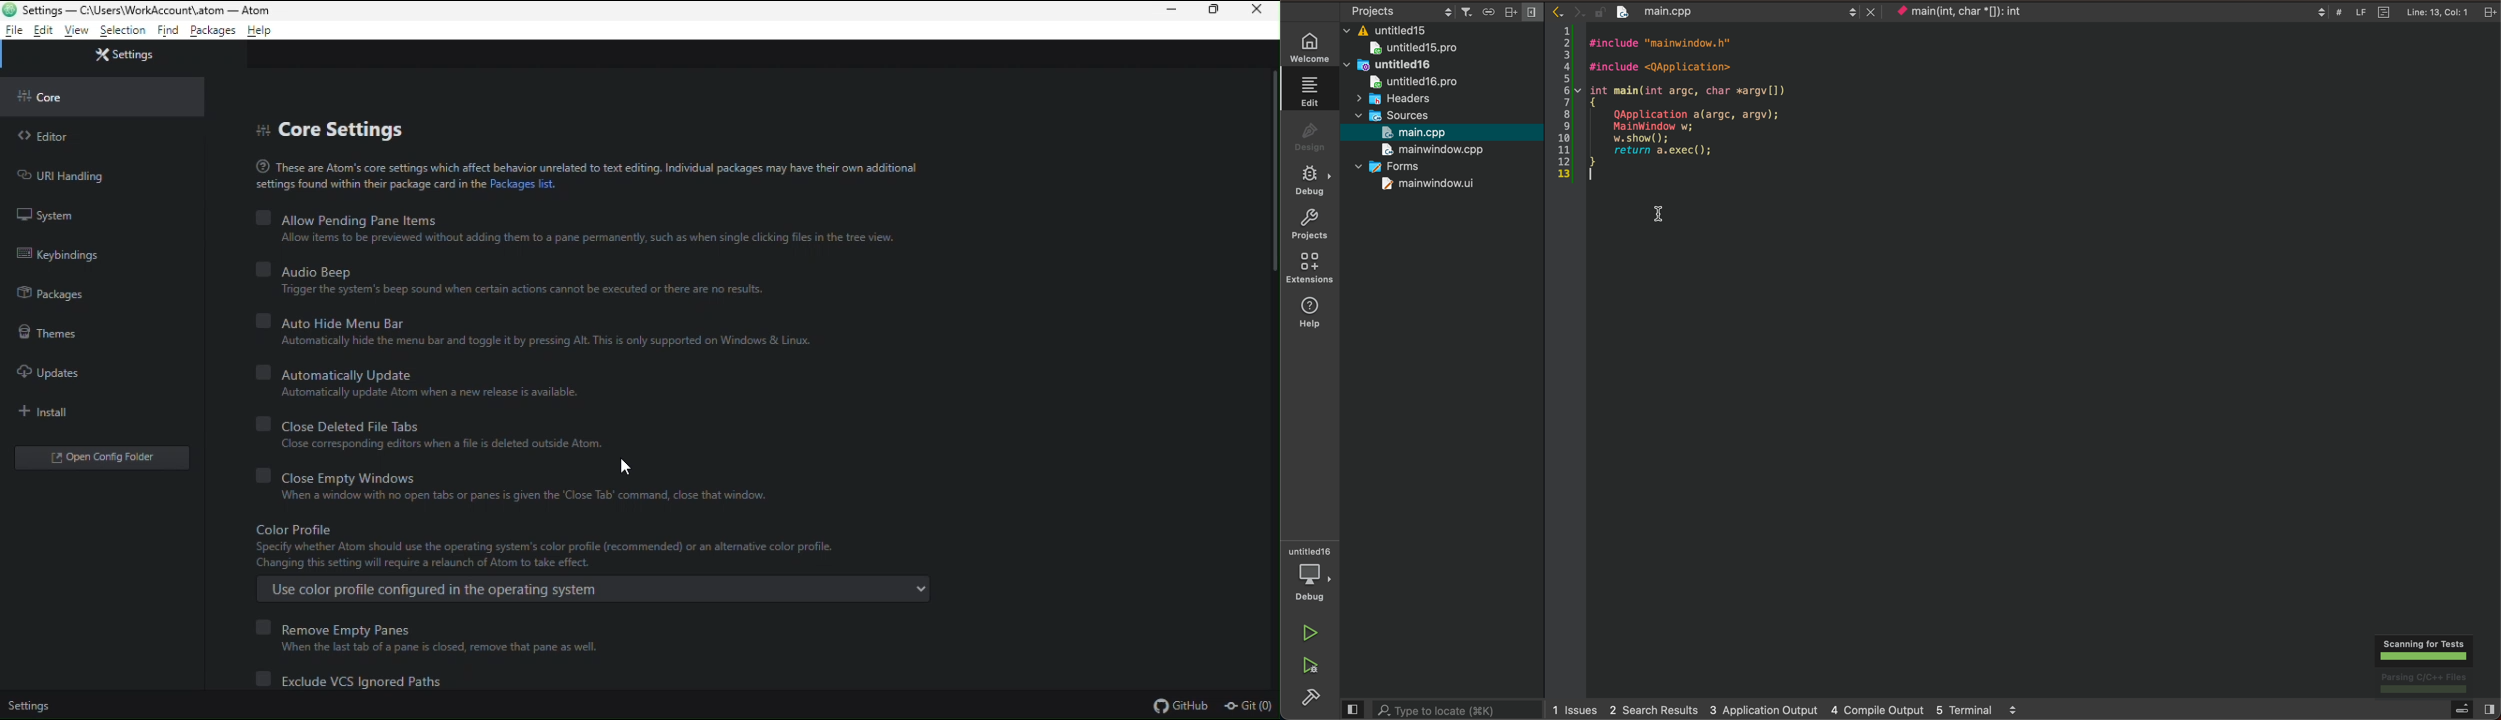 This screenshot has width=2520, height=728. Describe the element at coordinates (1313, 269) in the screenshot. I see `Extension ` at that location.